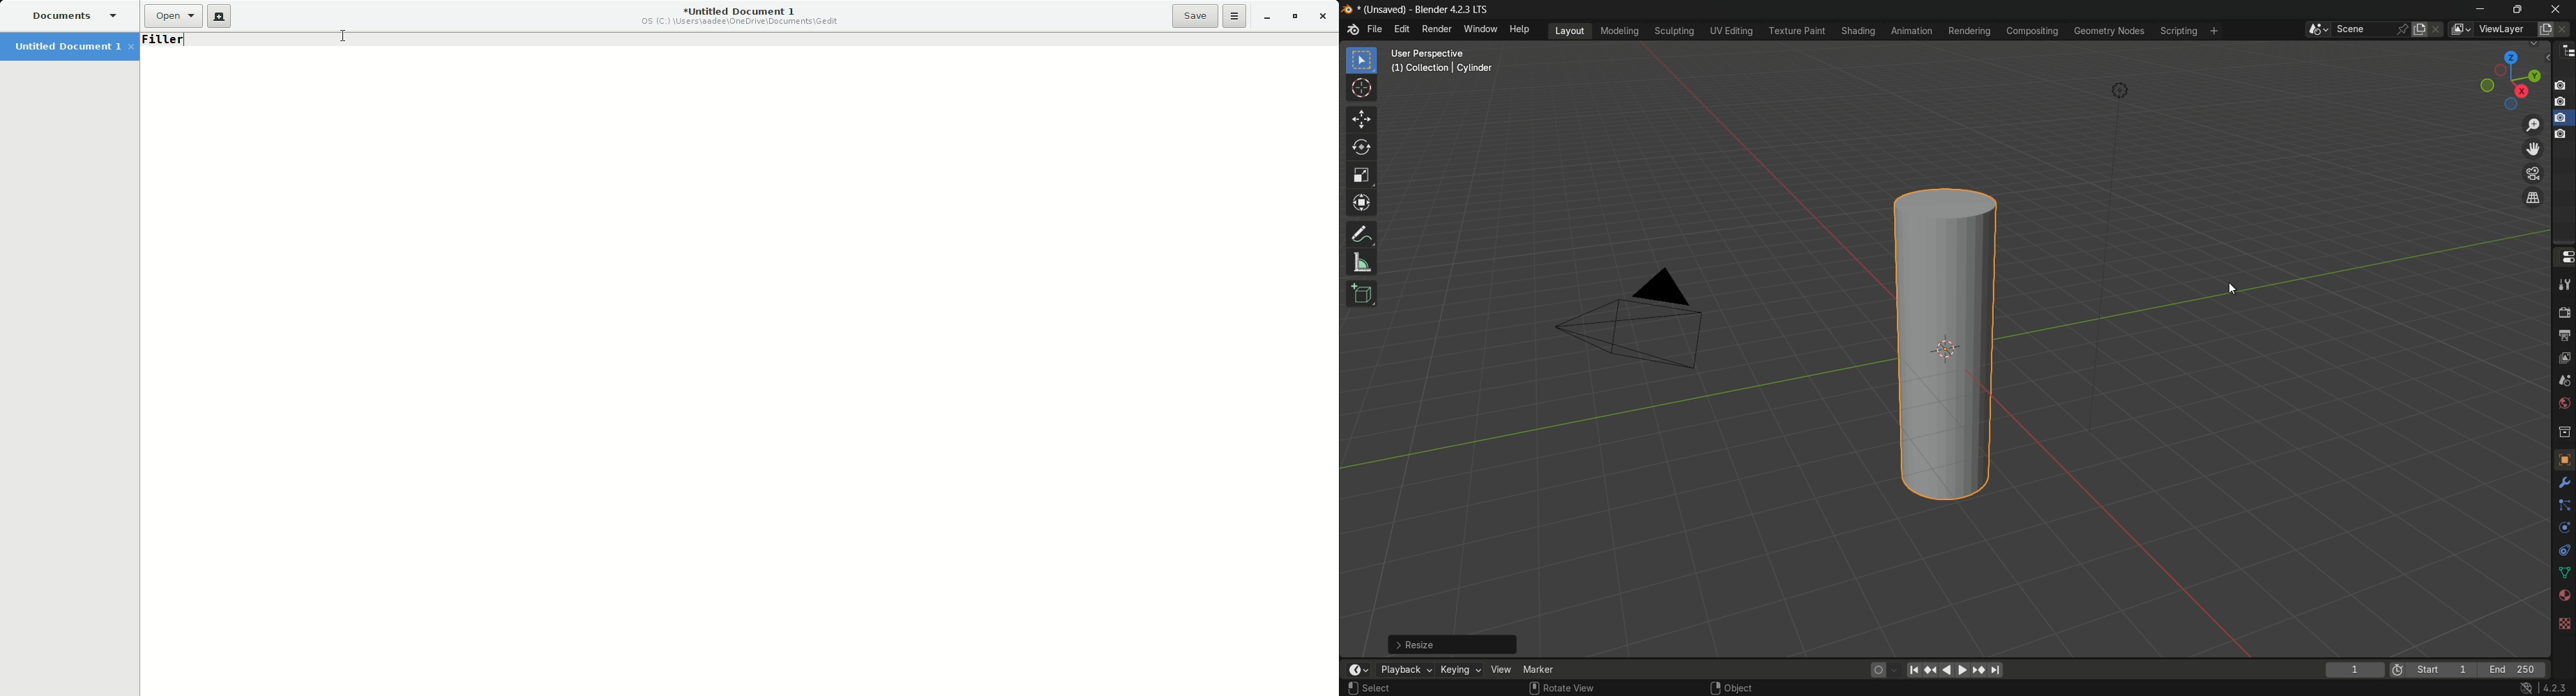 This screenshot has width=2576, height=700. Describe the element at coordinates (2562, 133) in the screenshot. I see `layer 4` at that location.